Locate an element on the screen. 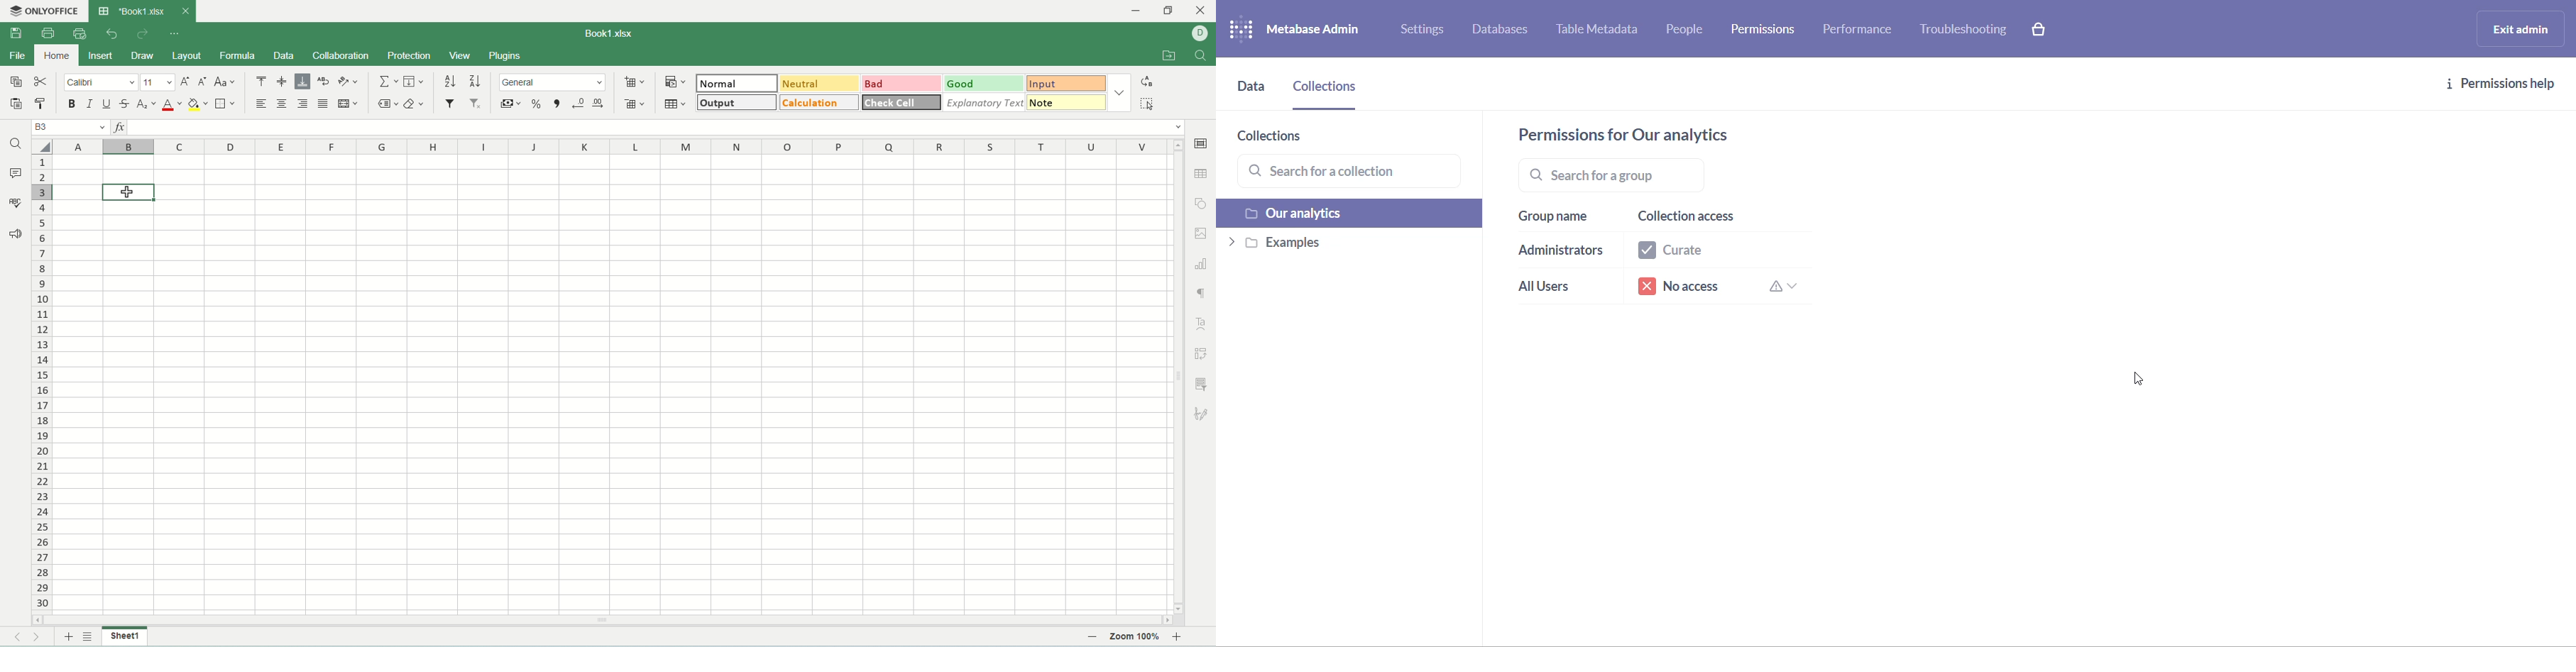 This screenshot has width=2576, height=672. cell style is located at coordinates (1119, 92).